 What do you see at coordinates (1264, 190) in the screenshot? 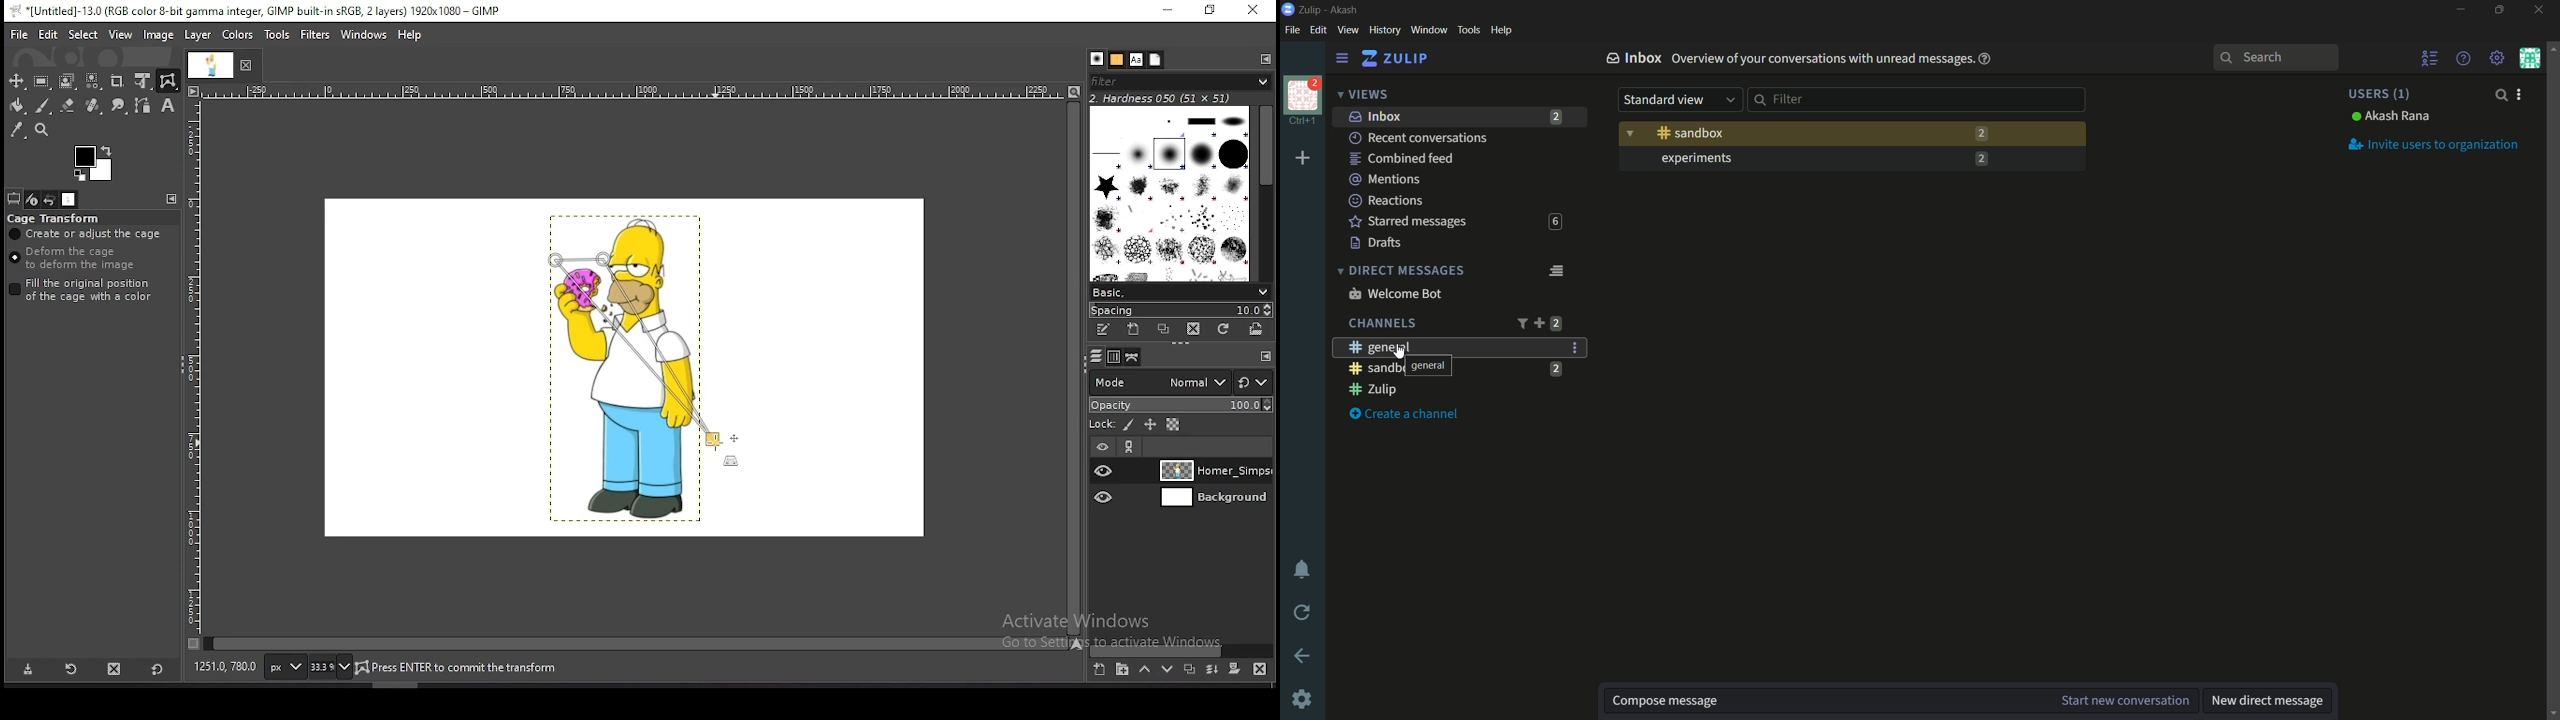
I see `scroll bar` at bounding box center [1264, 190].